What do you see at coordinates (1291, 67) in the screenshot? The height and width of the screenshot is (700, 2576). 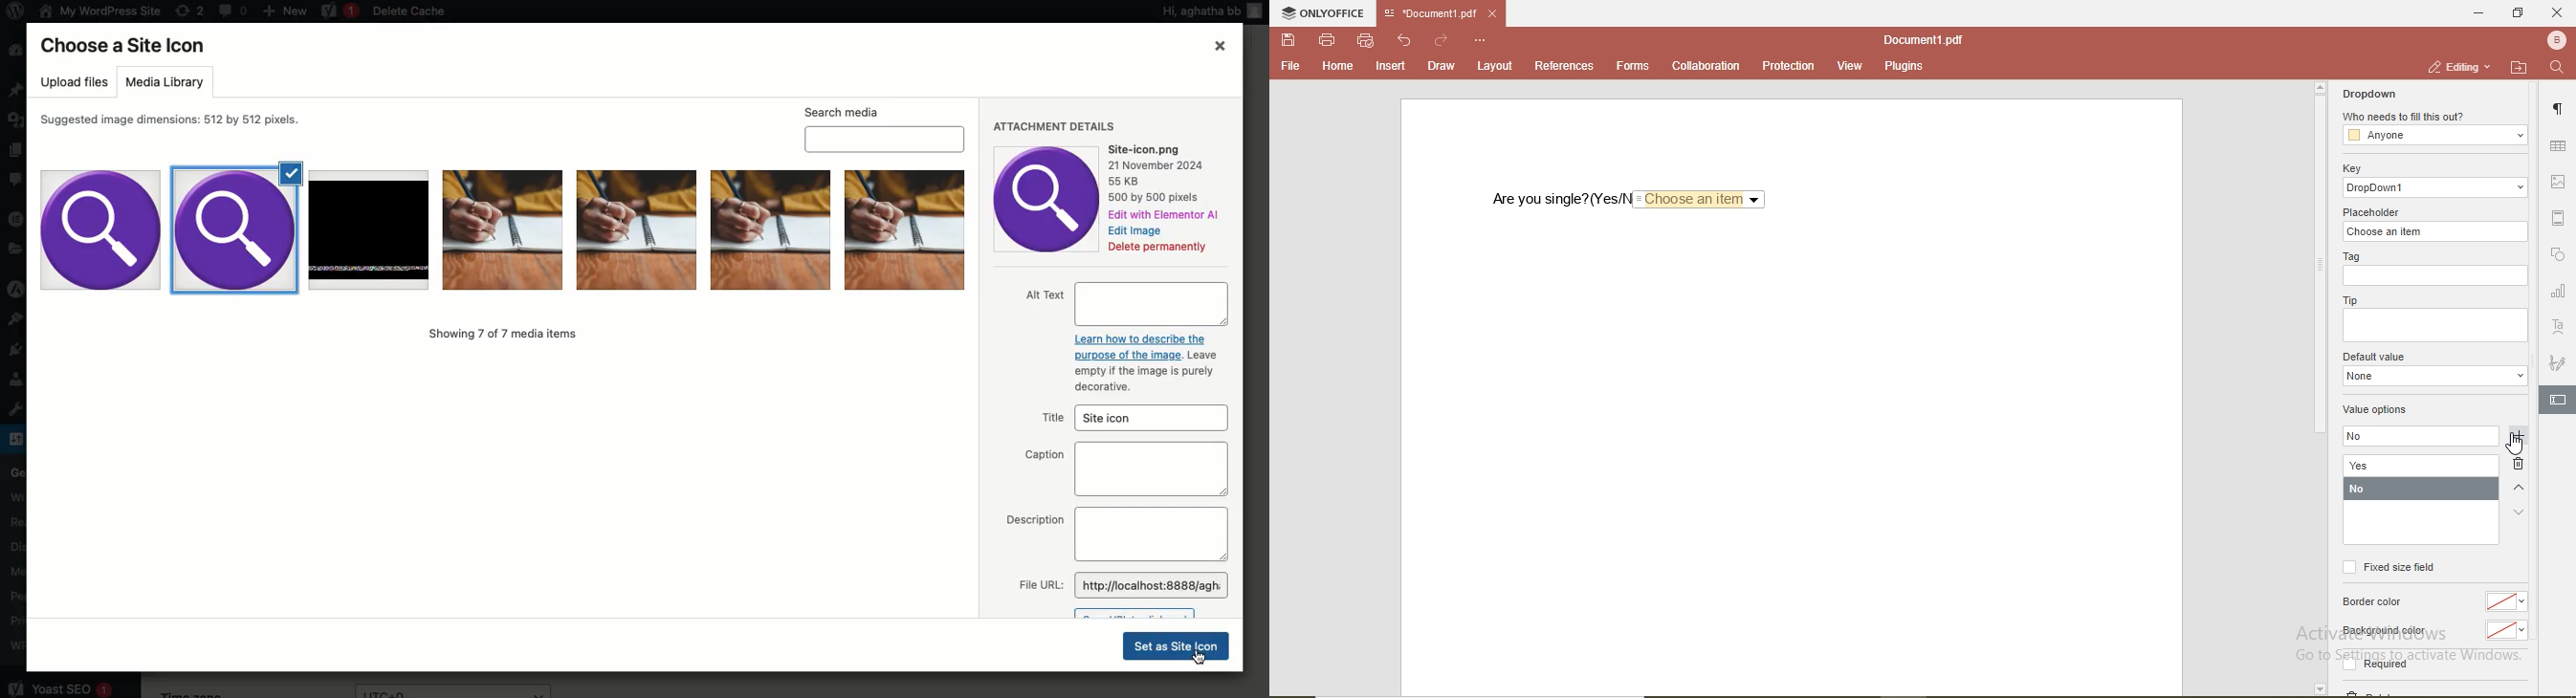 I see `file` at bounding box center [1291, 67].